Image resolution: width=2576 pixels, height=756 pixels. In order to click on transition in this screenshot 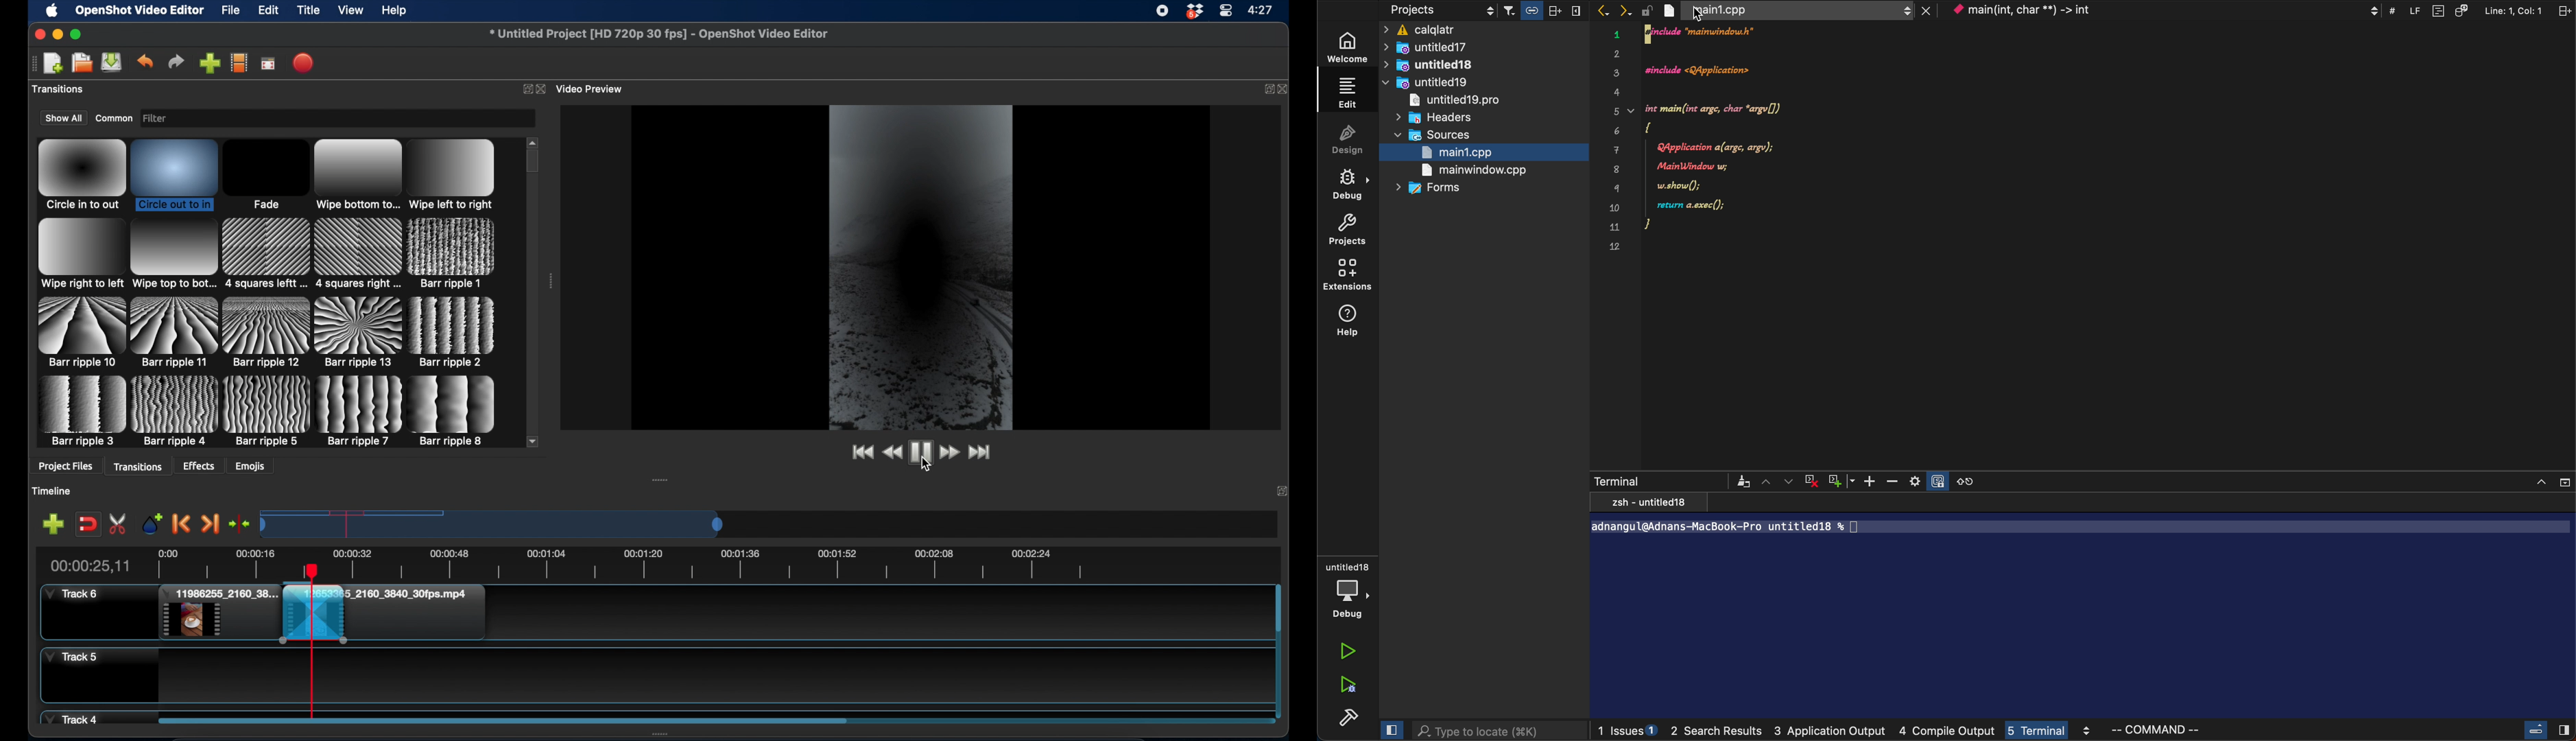, I will do `click(266, 254)`.